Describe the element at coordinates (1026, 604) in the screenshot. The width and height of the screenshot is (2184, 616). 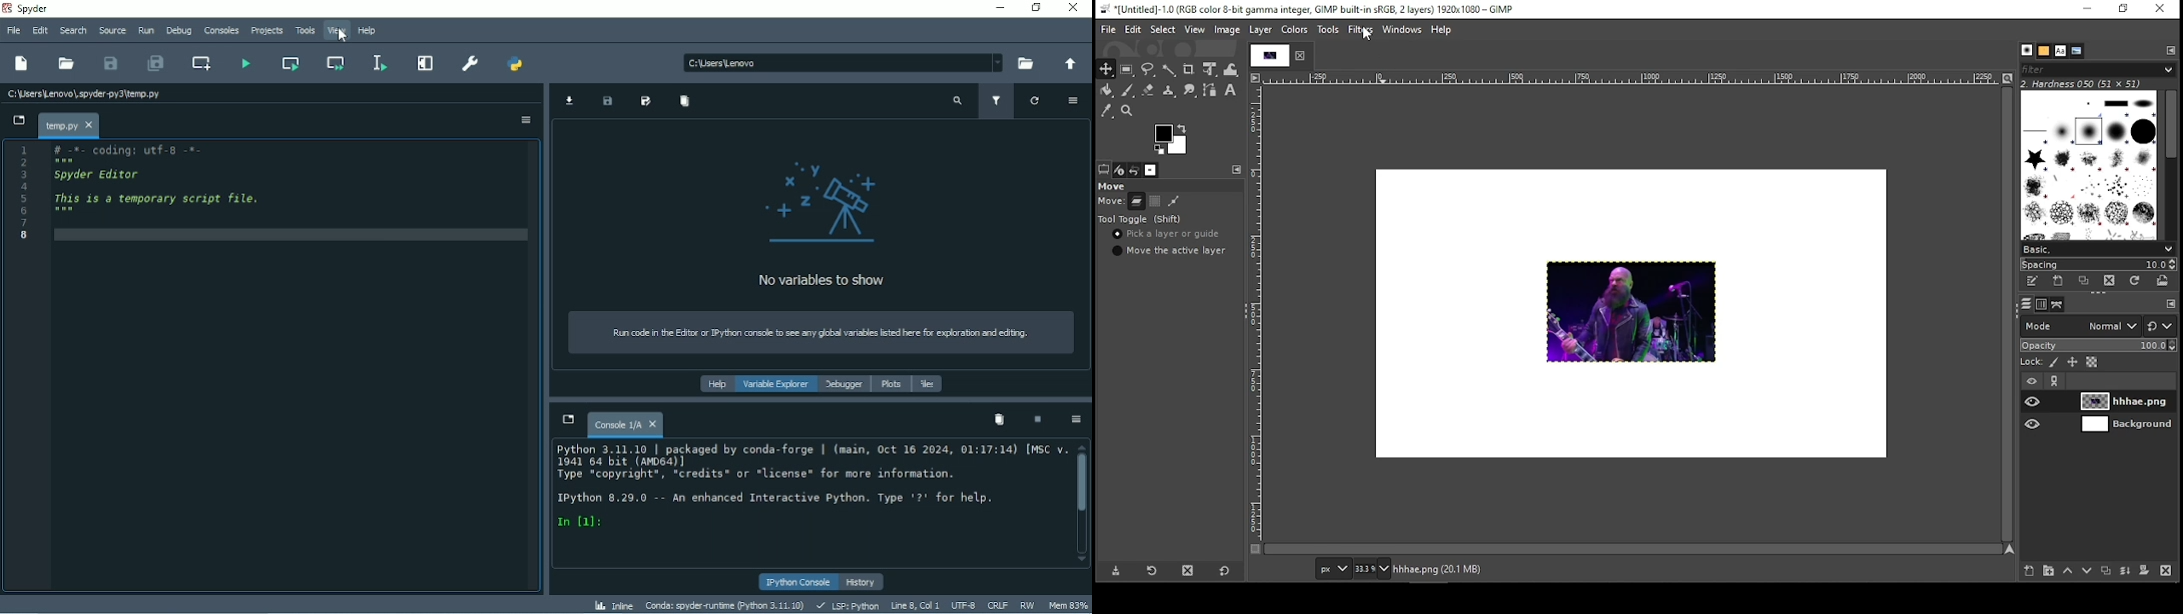
I see `RW` at that location.